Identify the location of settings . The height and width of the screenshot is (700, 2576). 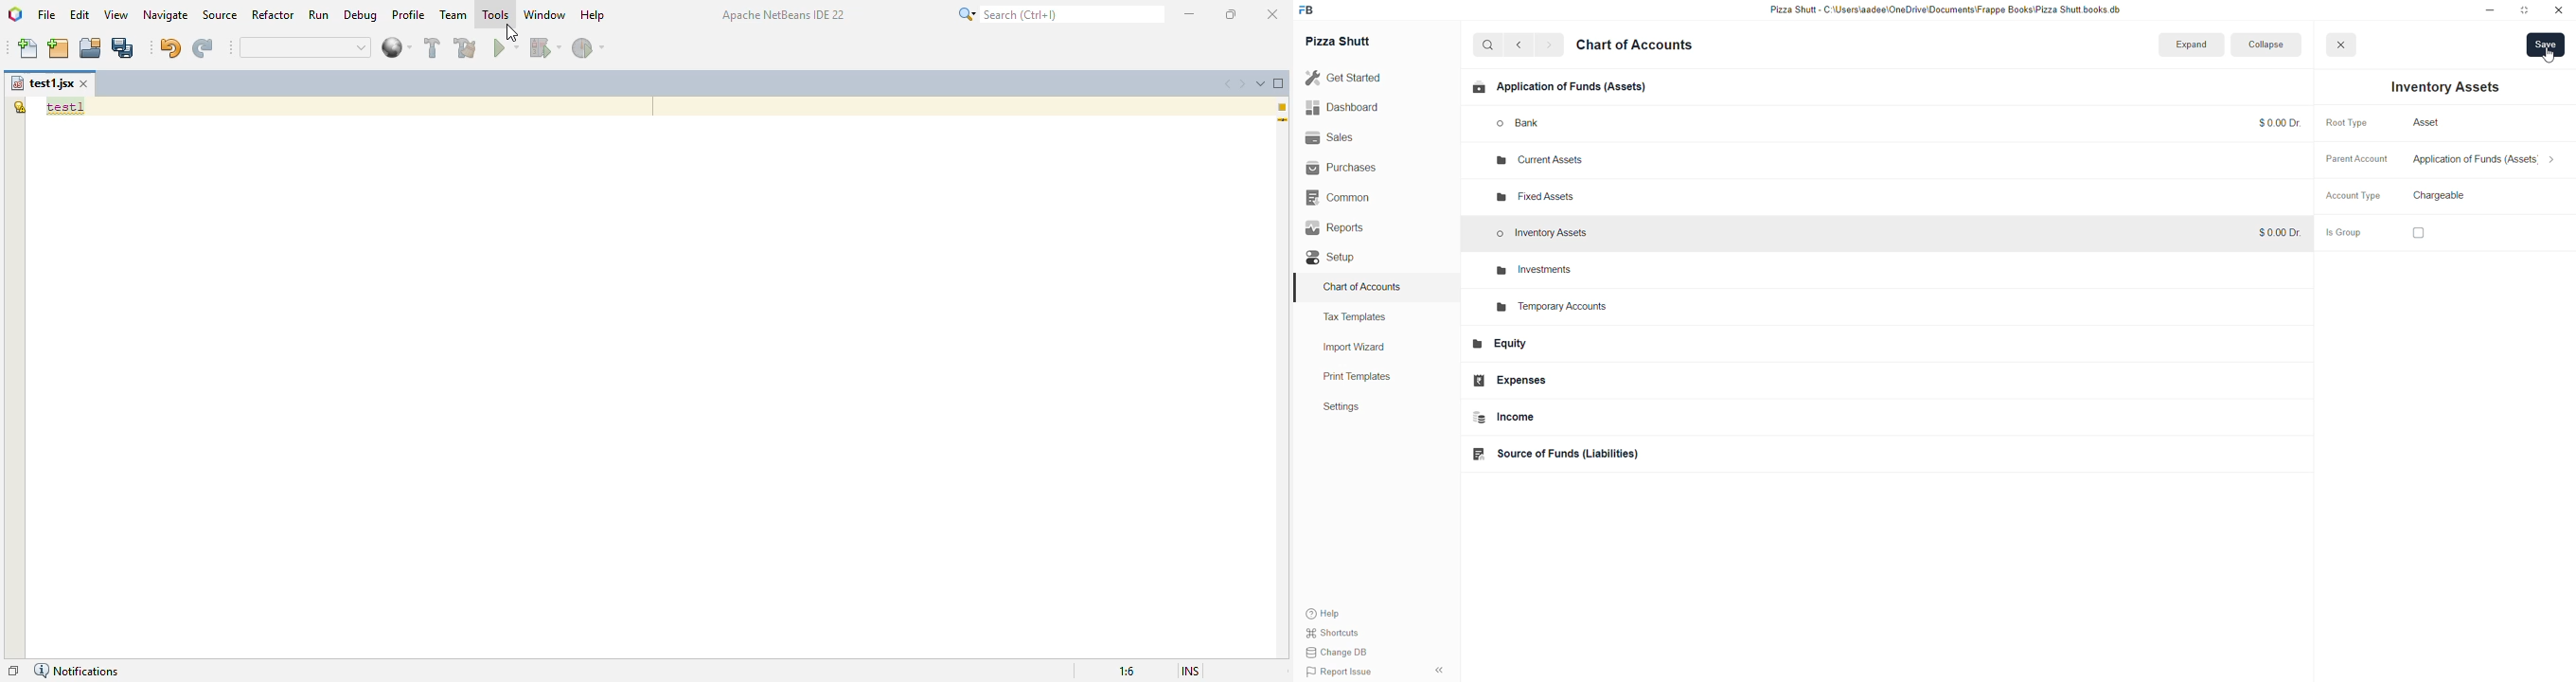
(1354, 410).